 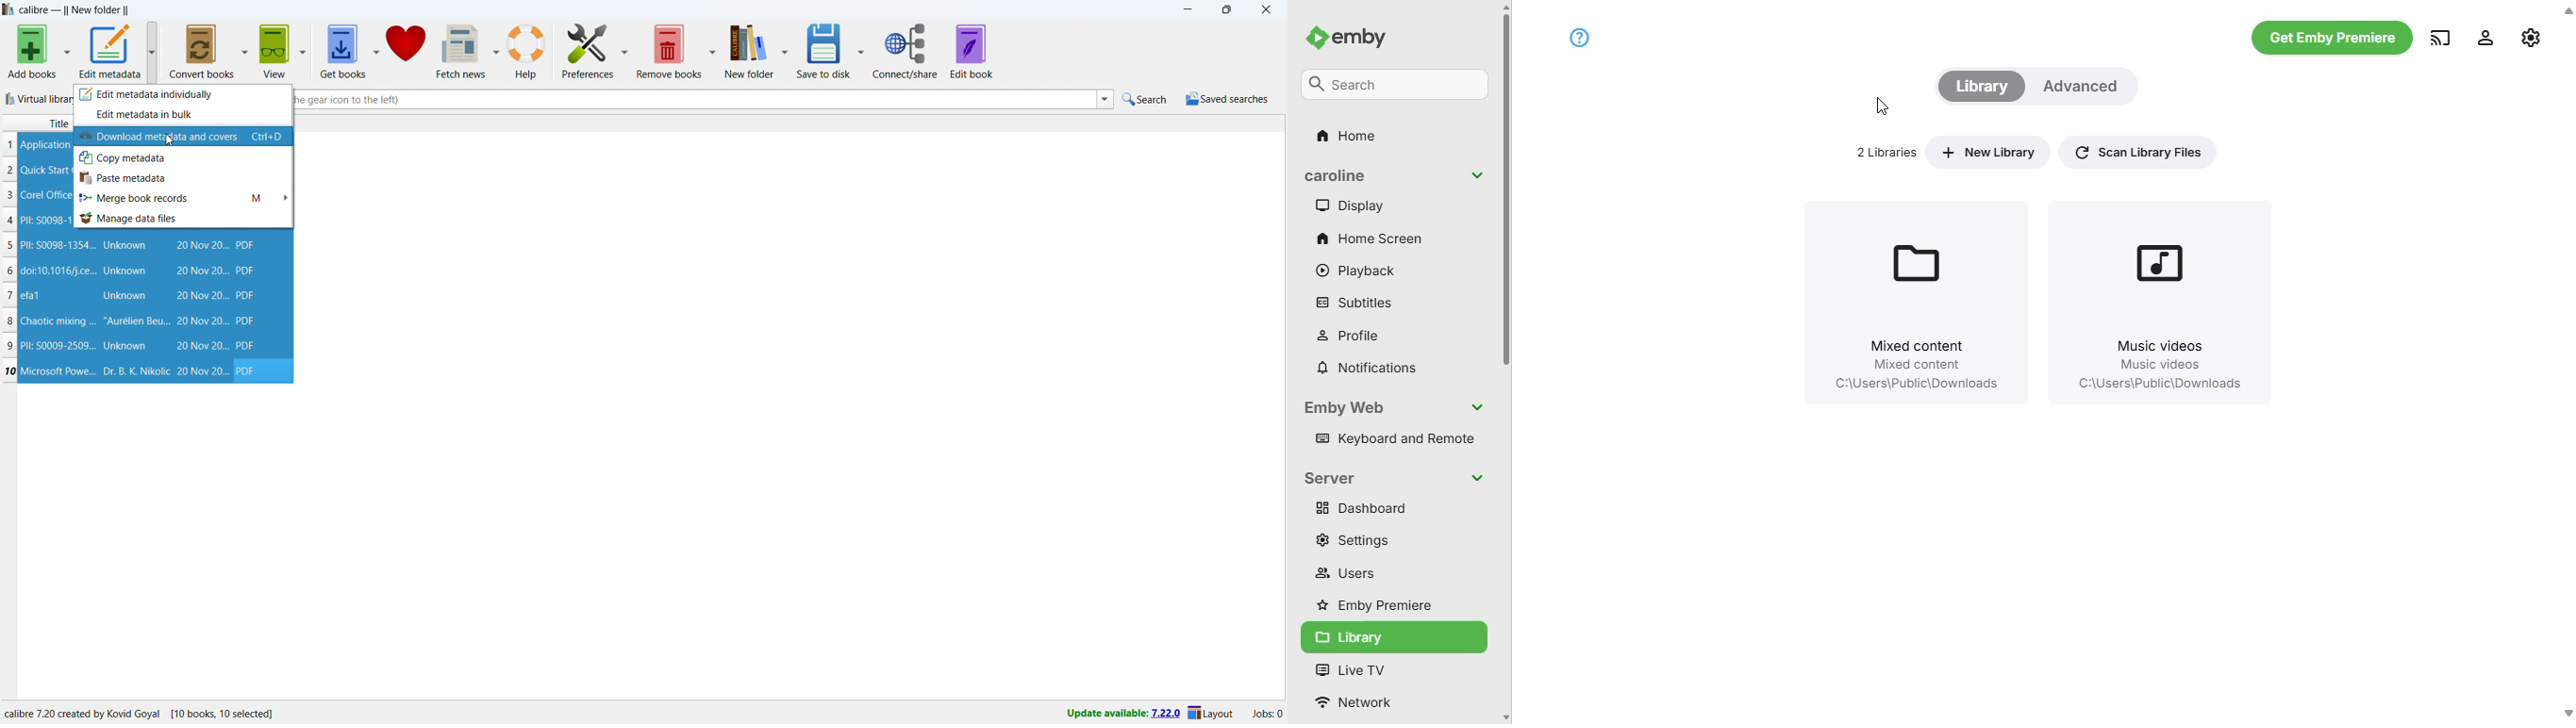 I want to click on cursor, so click(x=172, y=141).